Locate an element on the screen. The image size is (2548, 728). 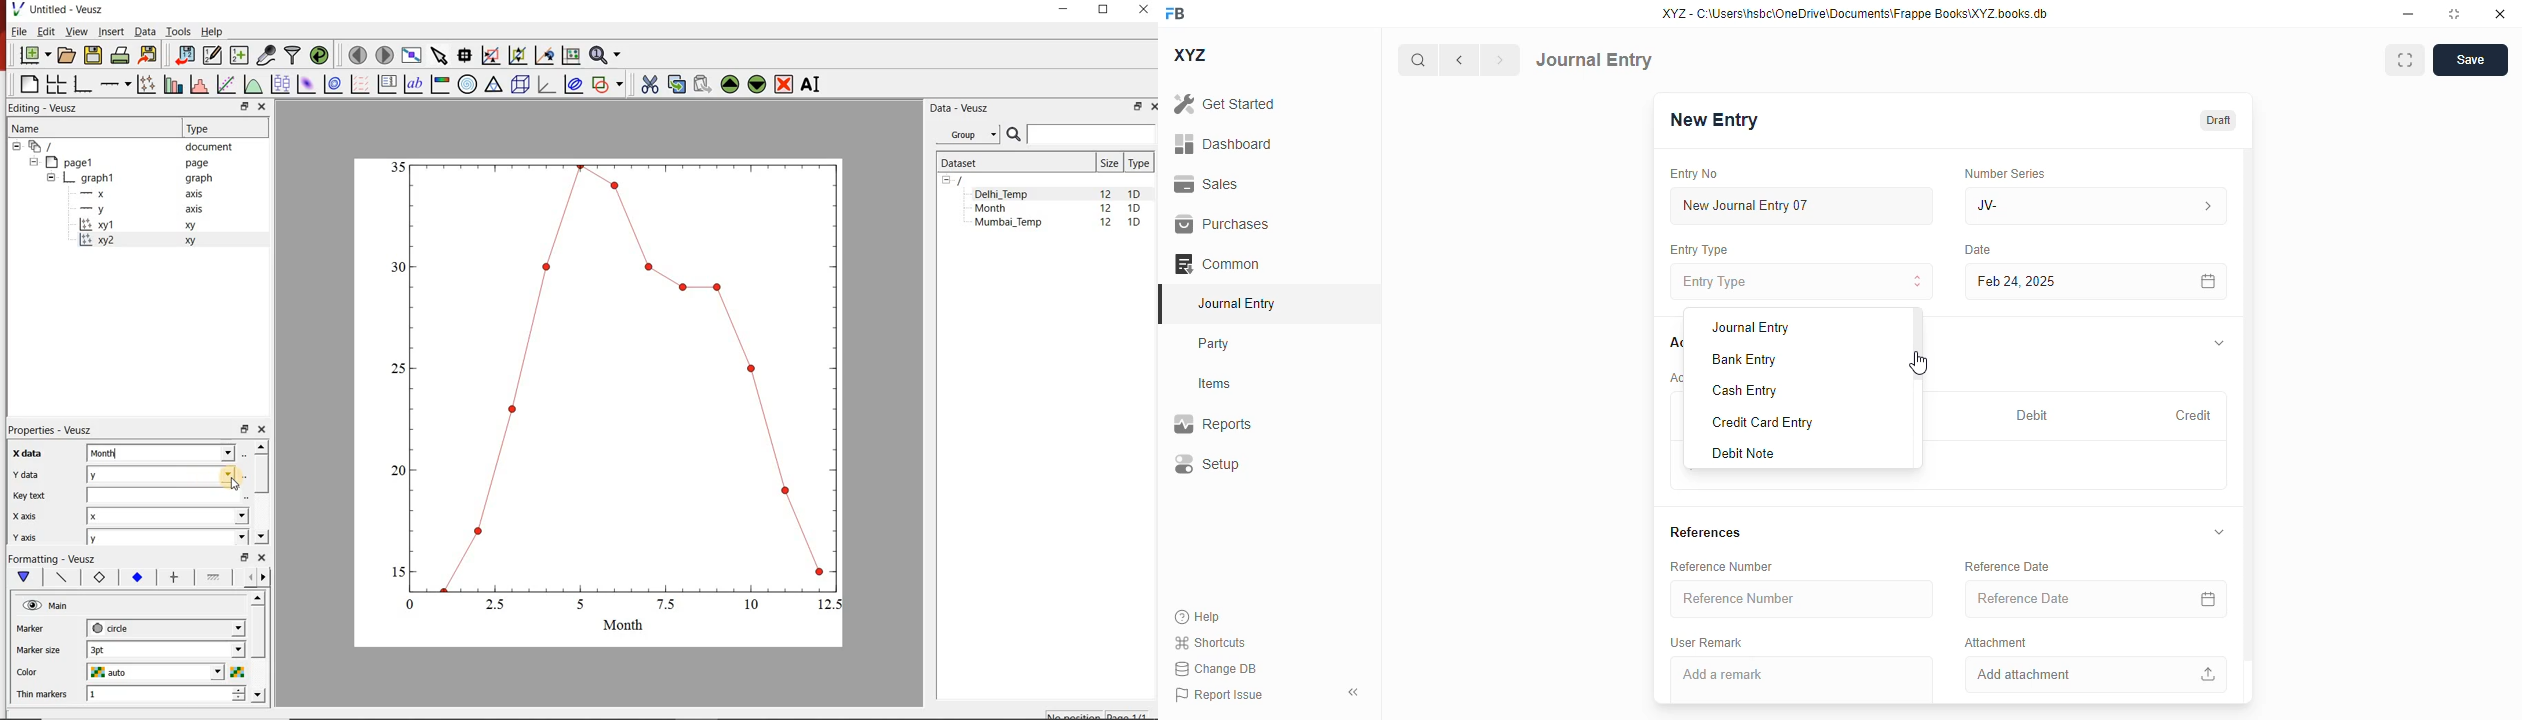
xy1 is located at coordinates (144, 226).